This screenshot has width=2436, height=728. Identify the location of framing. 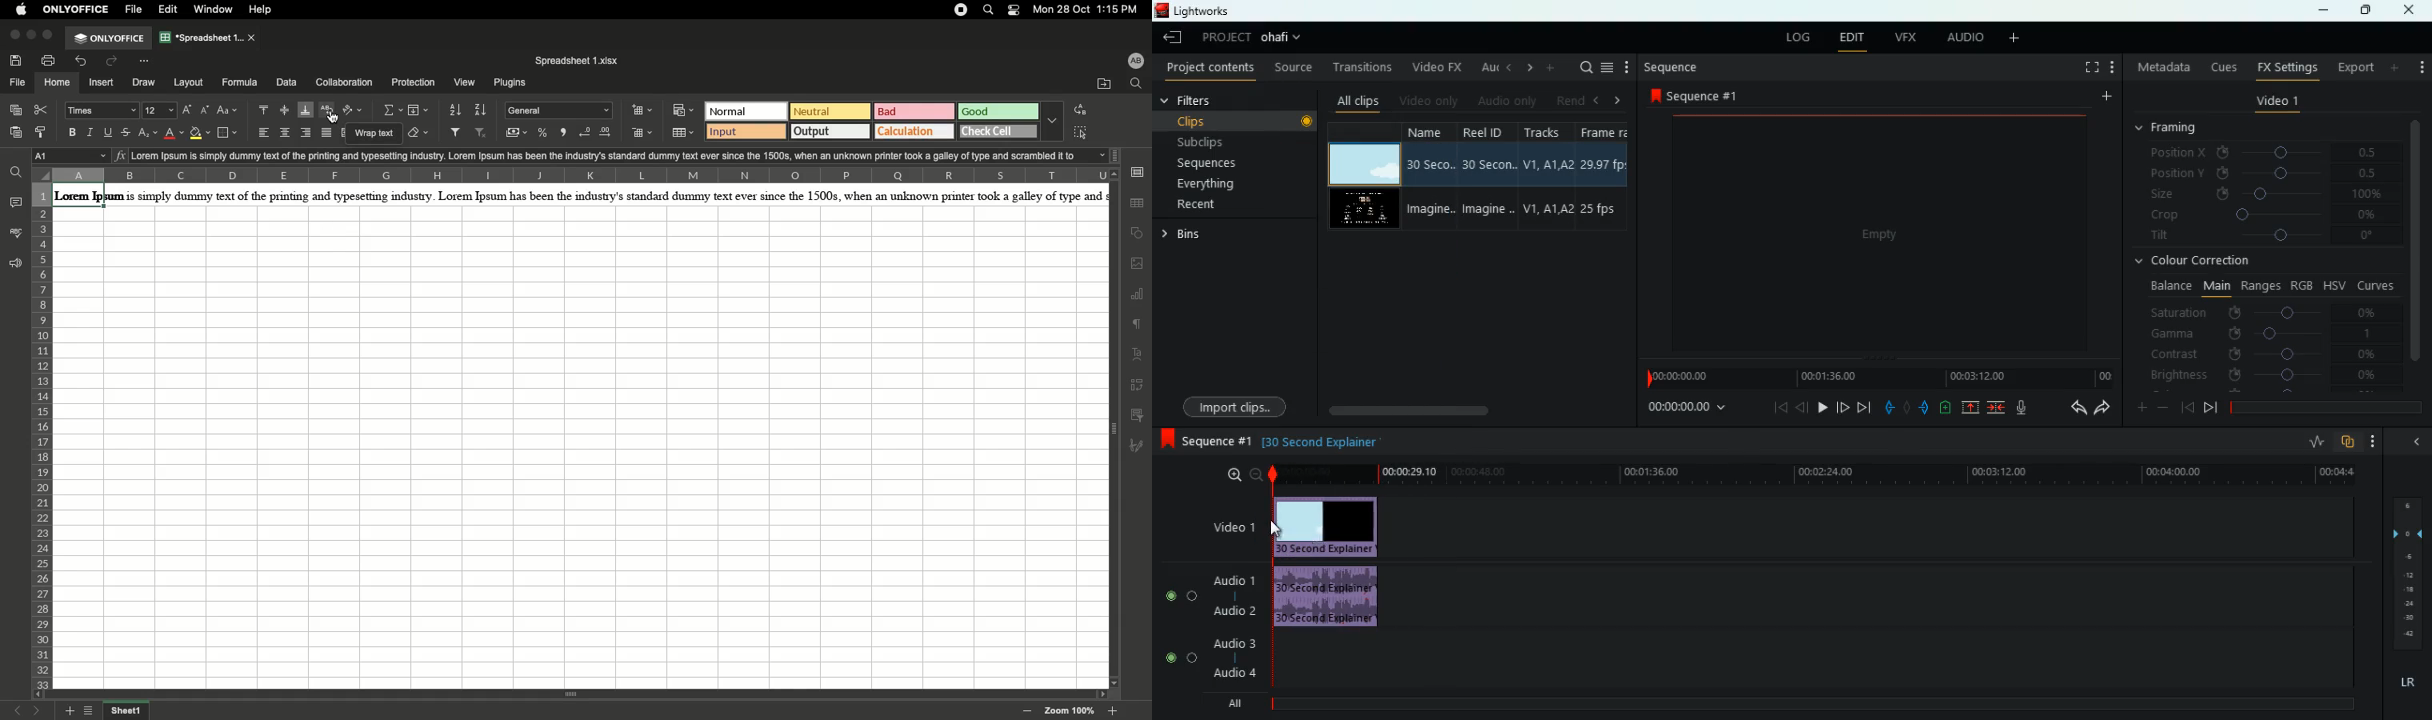
(2178, 129).